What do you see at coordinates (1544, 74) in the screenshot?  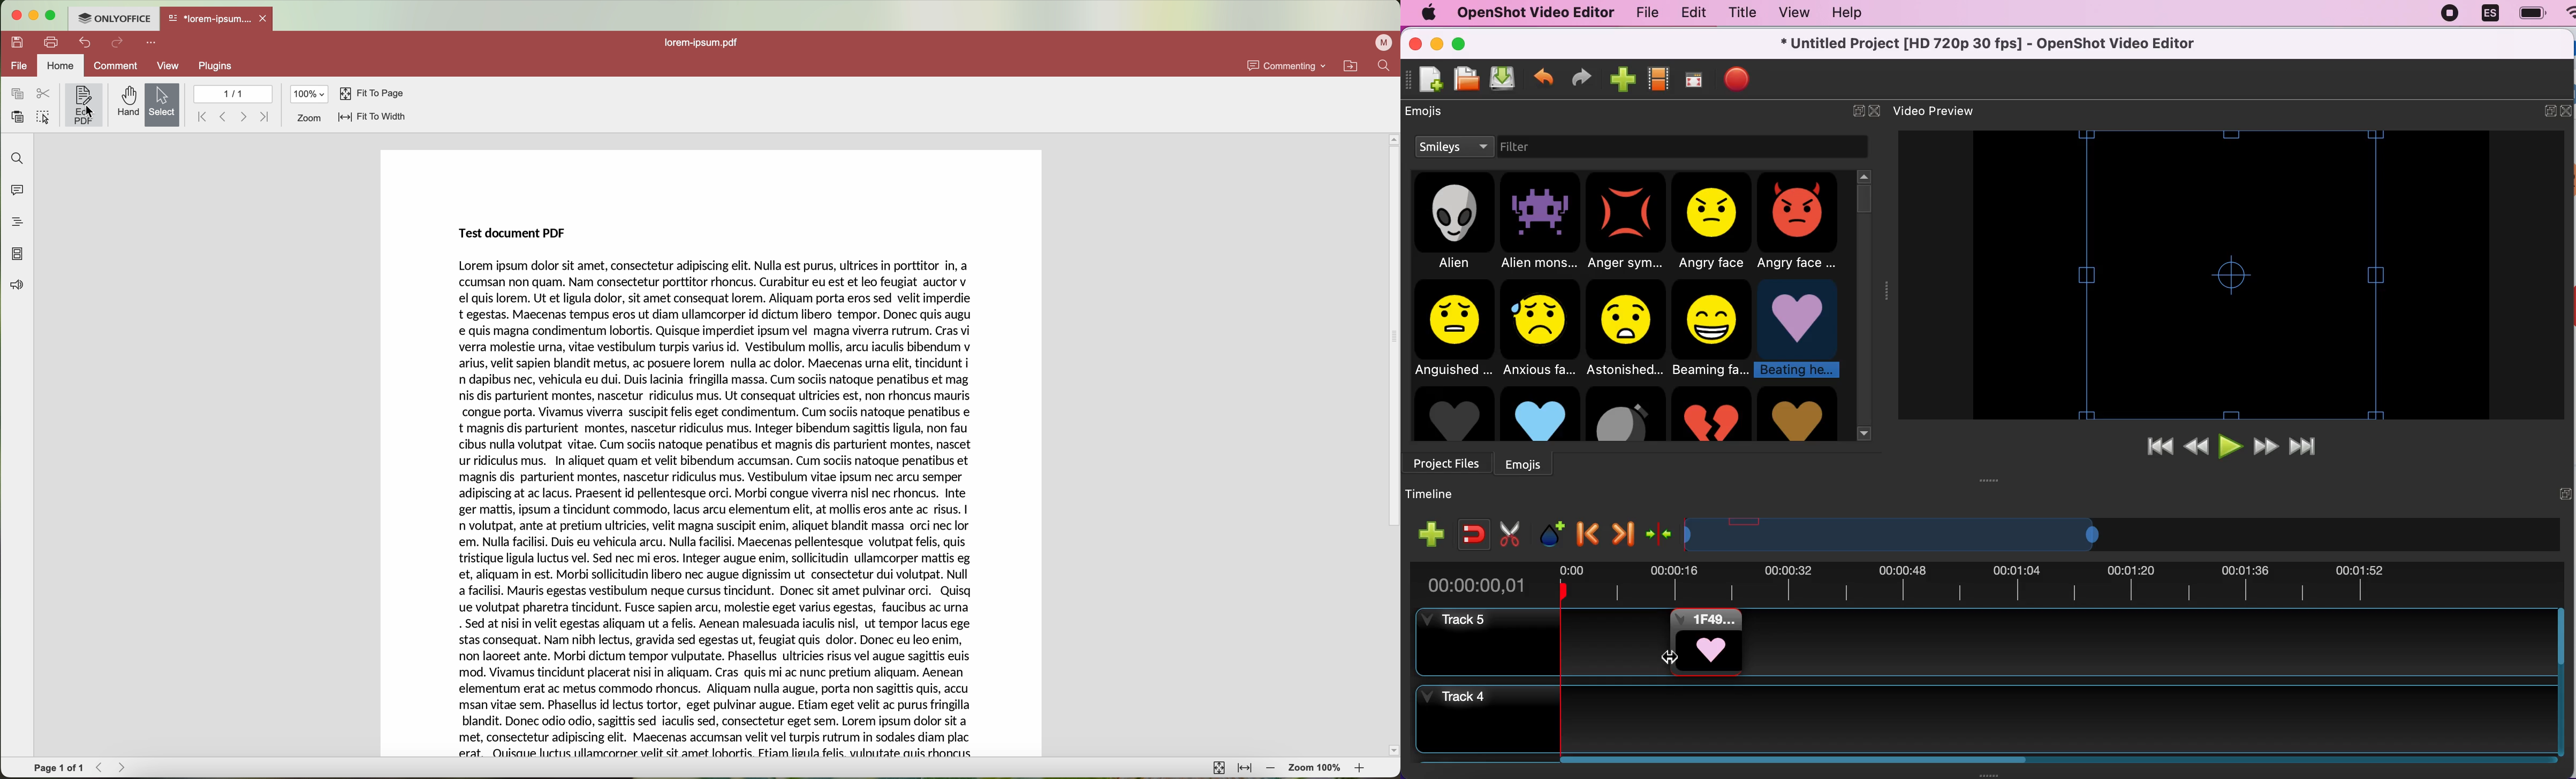 I see `undo` at bounding box center [1544, 74].